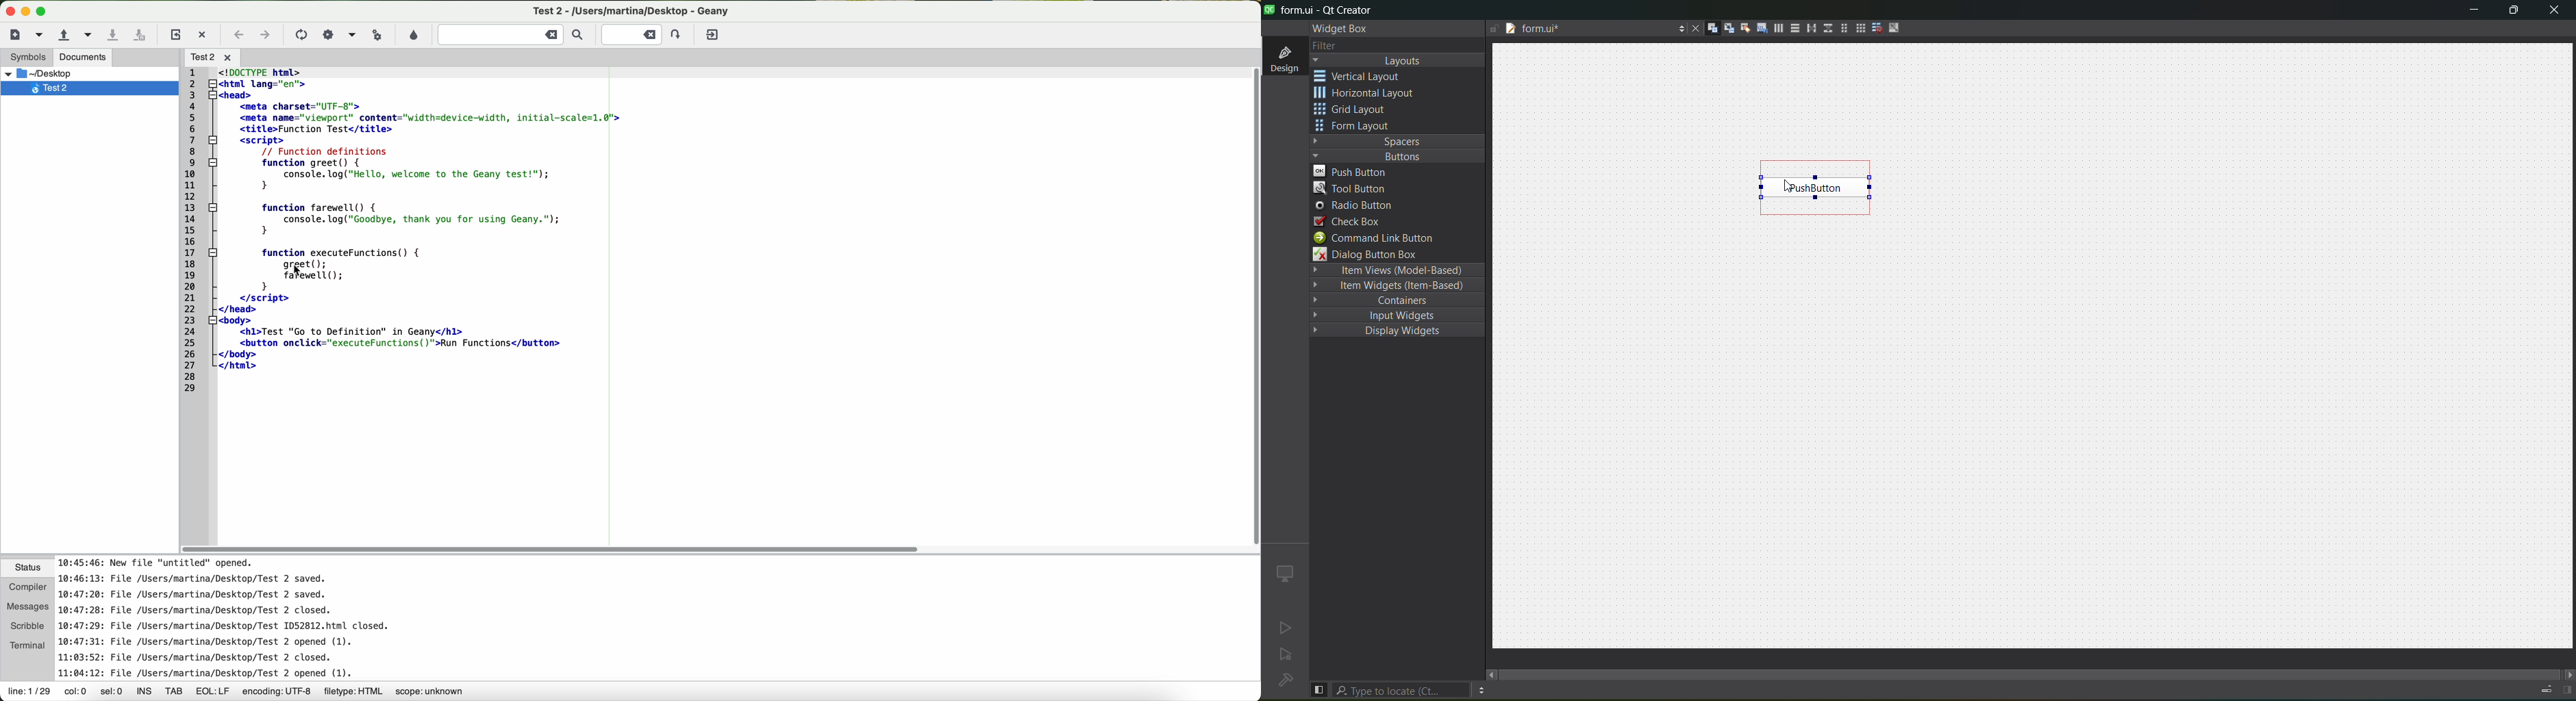  Describe the element at coordinates (1399, 302) in the screenshot. I see `containers` at that location.